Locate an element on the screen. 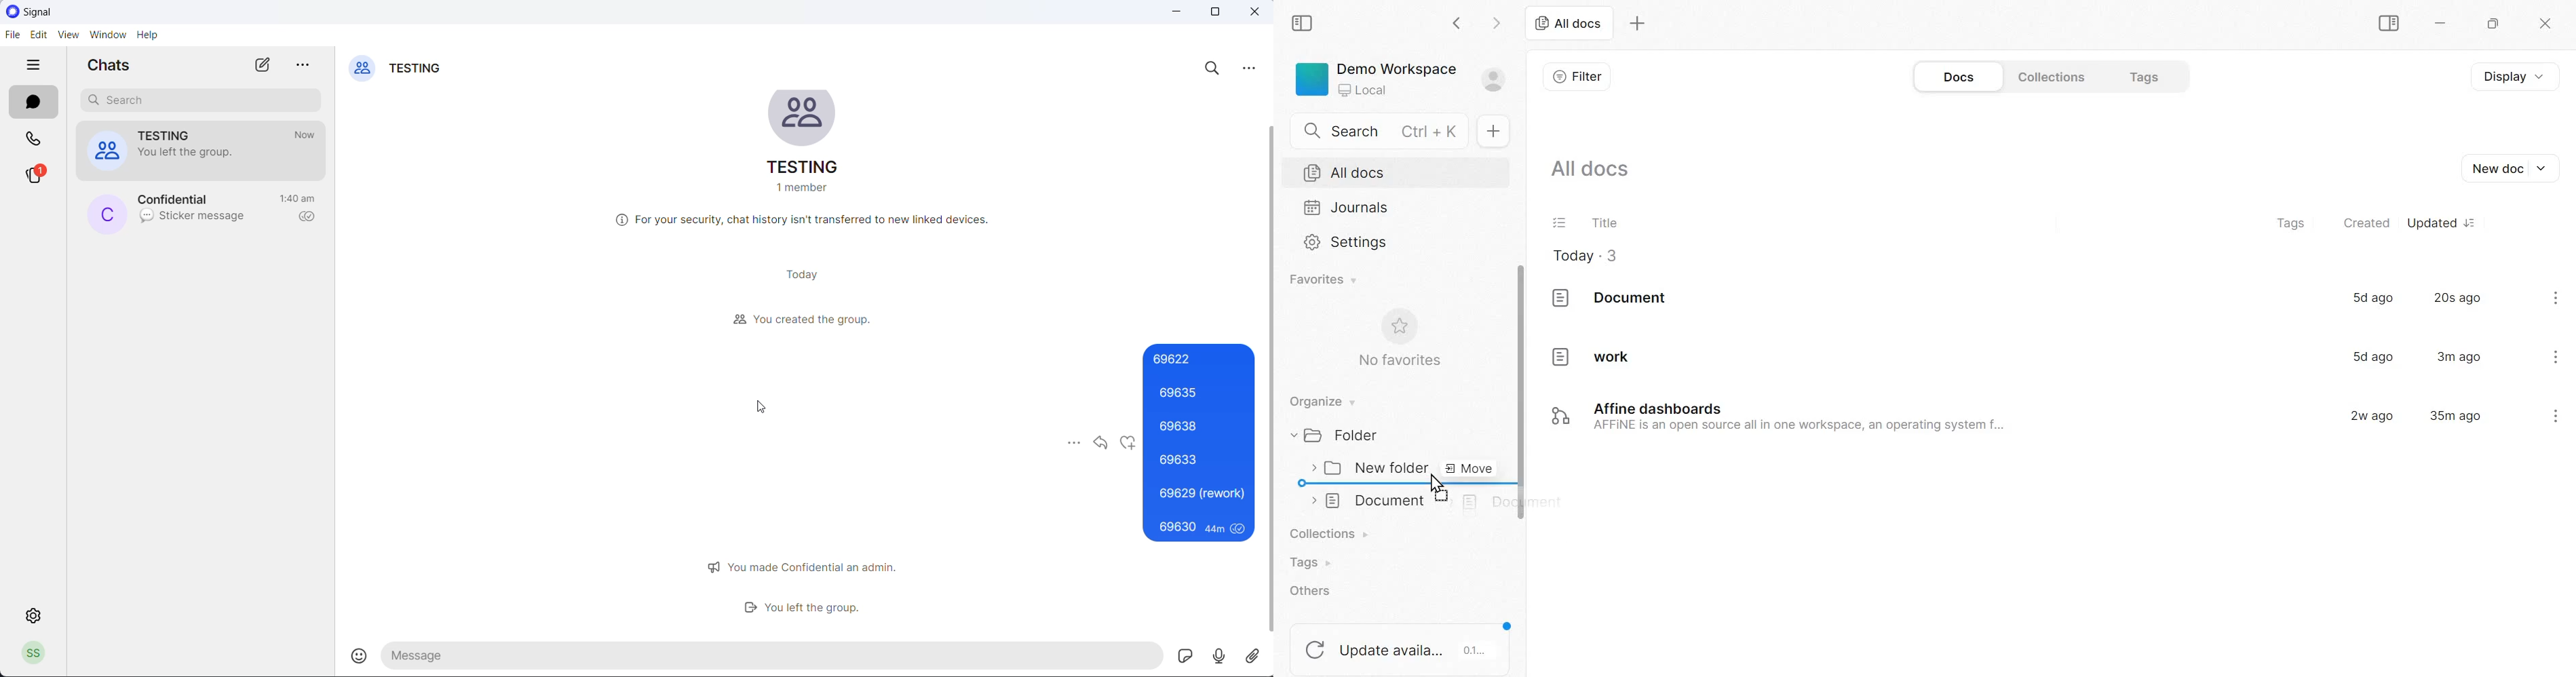 Image resolution: width=2576 pixels, height=700 pixels. Filter is located at coordinates (1578, 75).